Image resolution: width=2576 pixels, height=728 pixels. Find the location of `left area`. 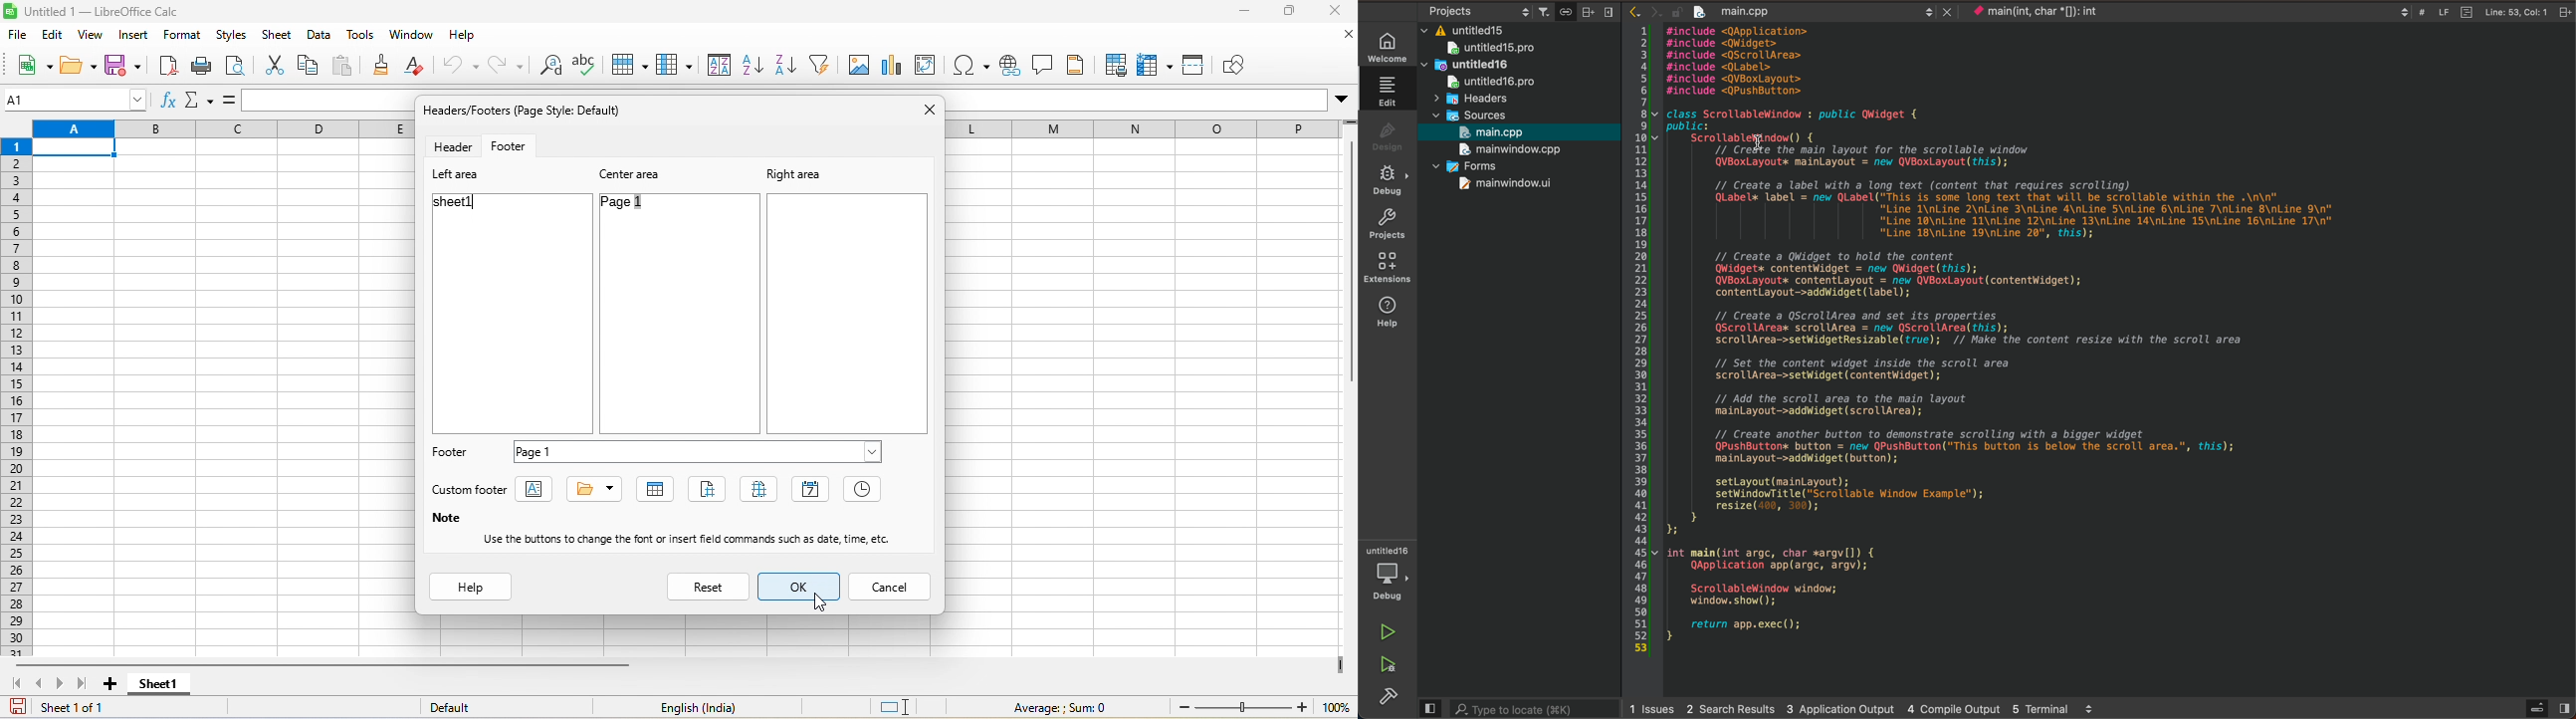

left area is located at coordinates (458, 176).